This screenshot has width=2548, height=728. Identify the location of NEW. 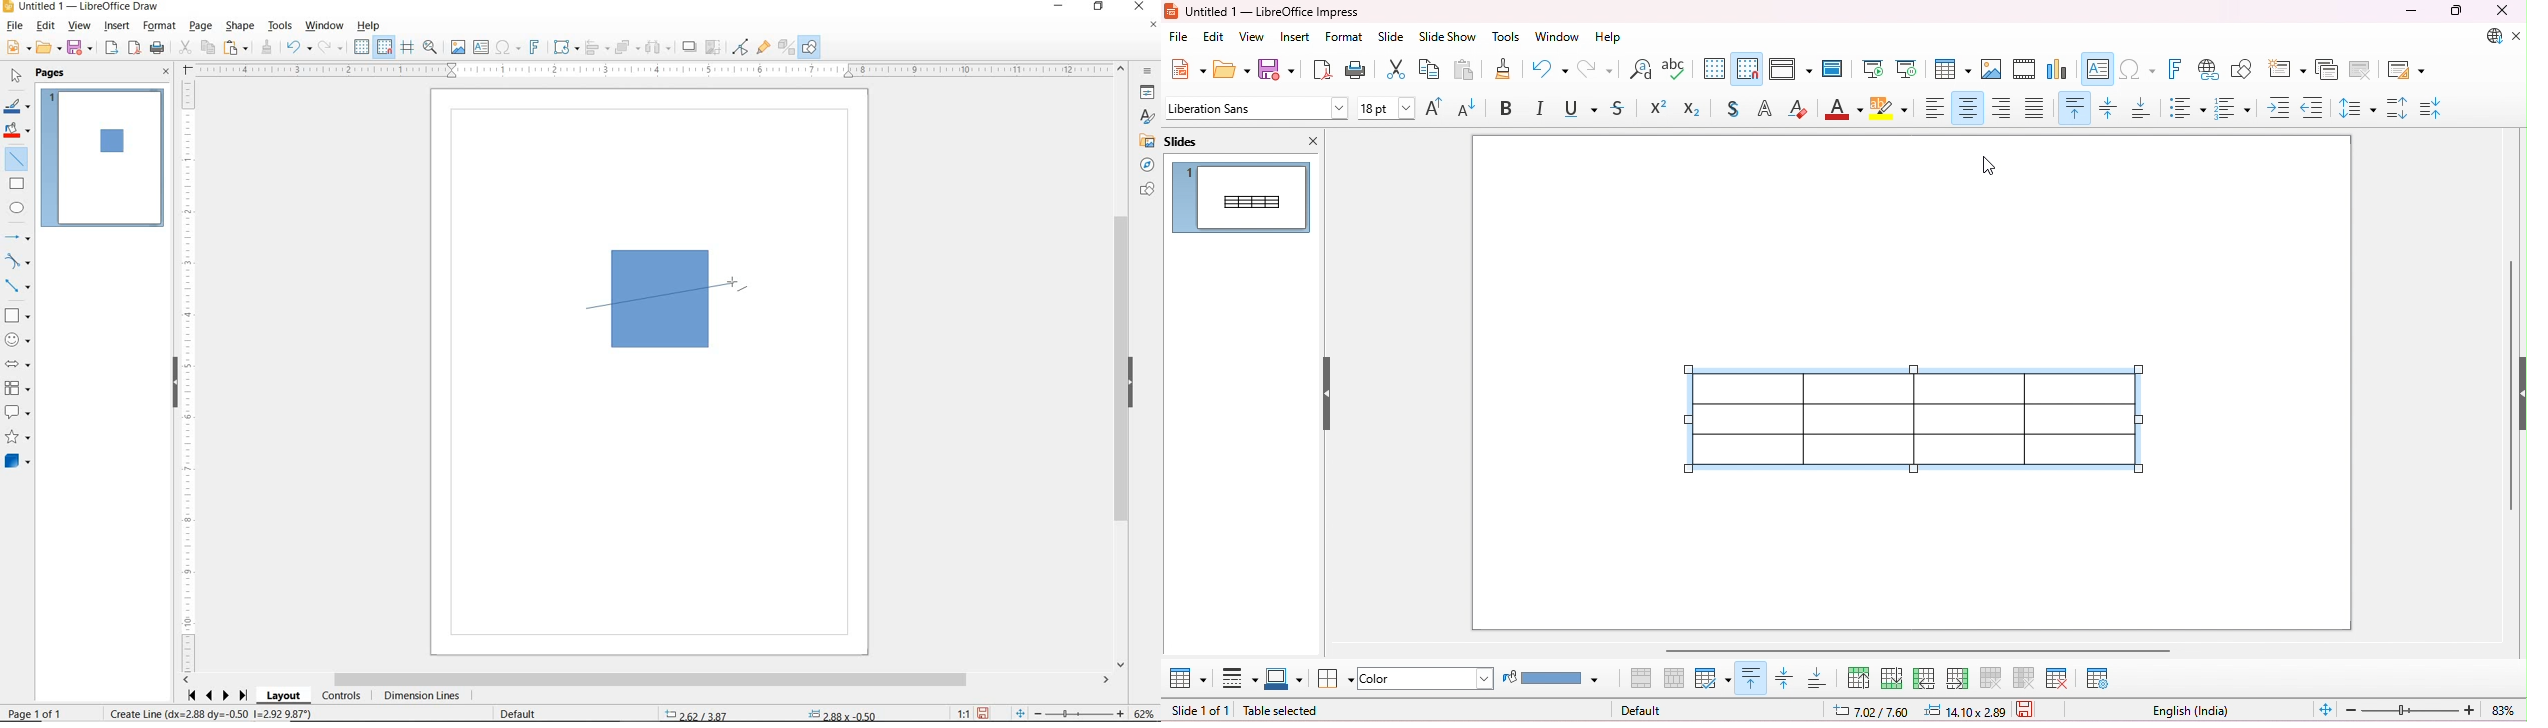
(17, 48).